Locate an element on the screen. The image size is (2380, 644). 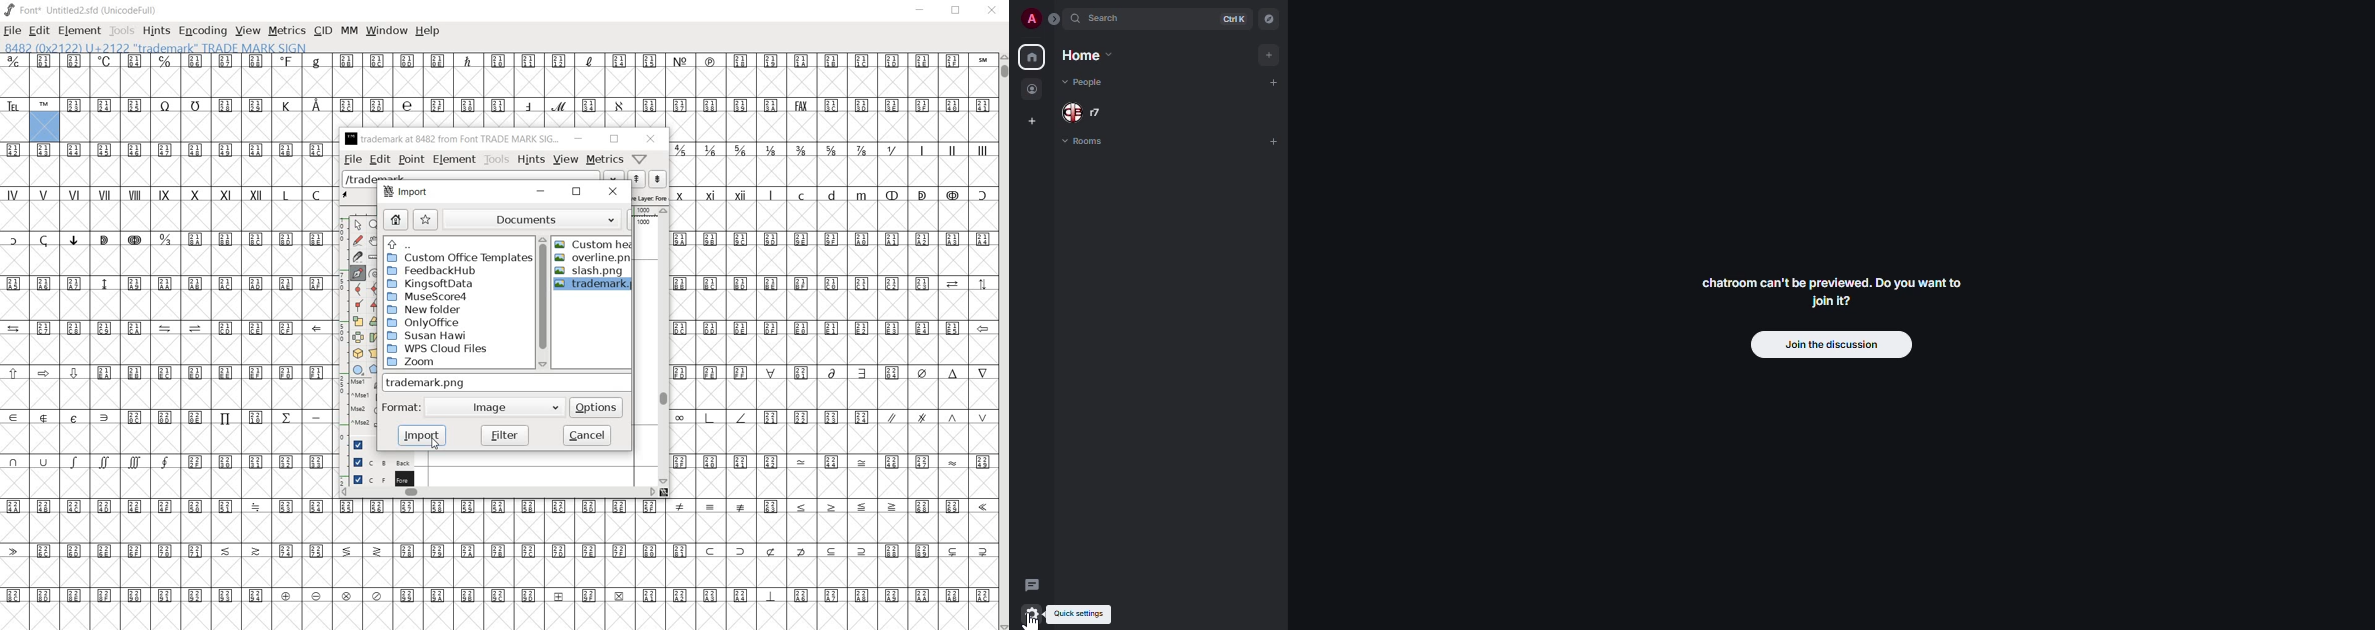
home is located at coordinates (1086, 57).